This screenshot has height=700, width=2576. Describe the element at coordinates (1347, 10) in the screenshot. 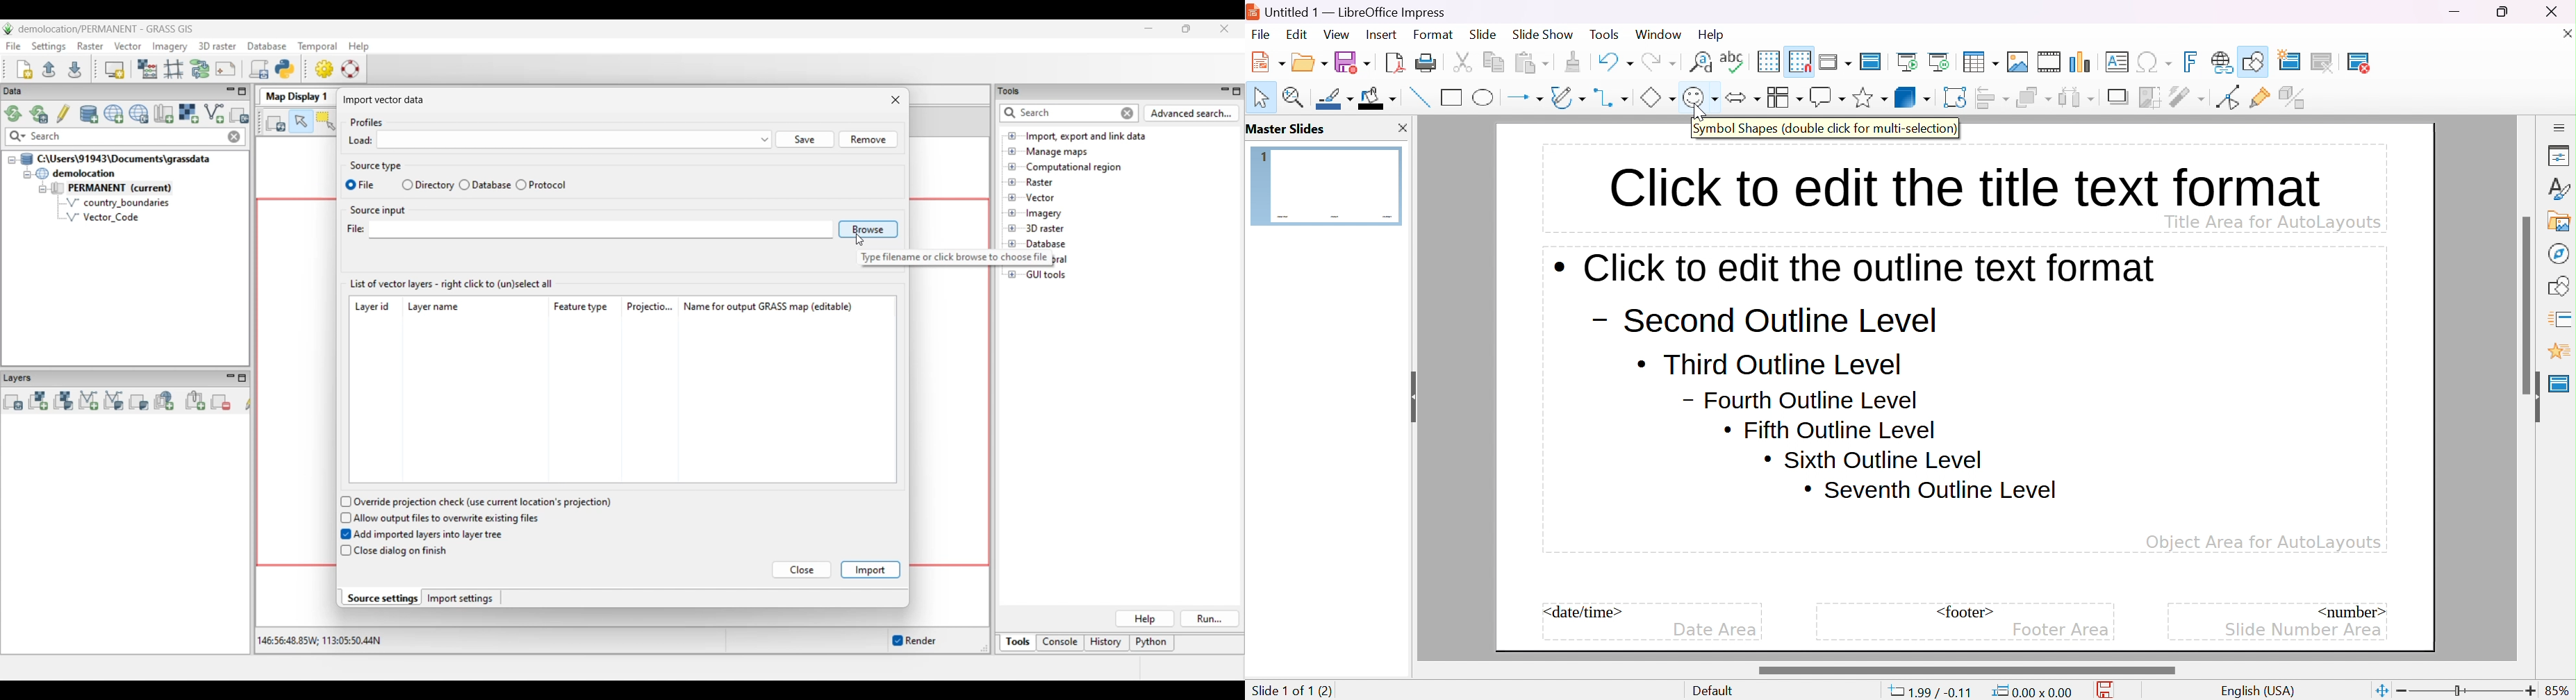

I see `untitled 1 - LibreOffice Impress` at that location.